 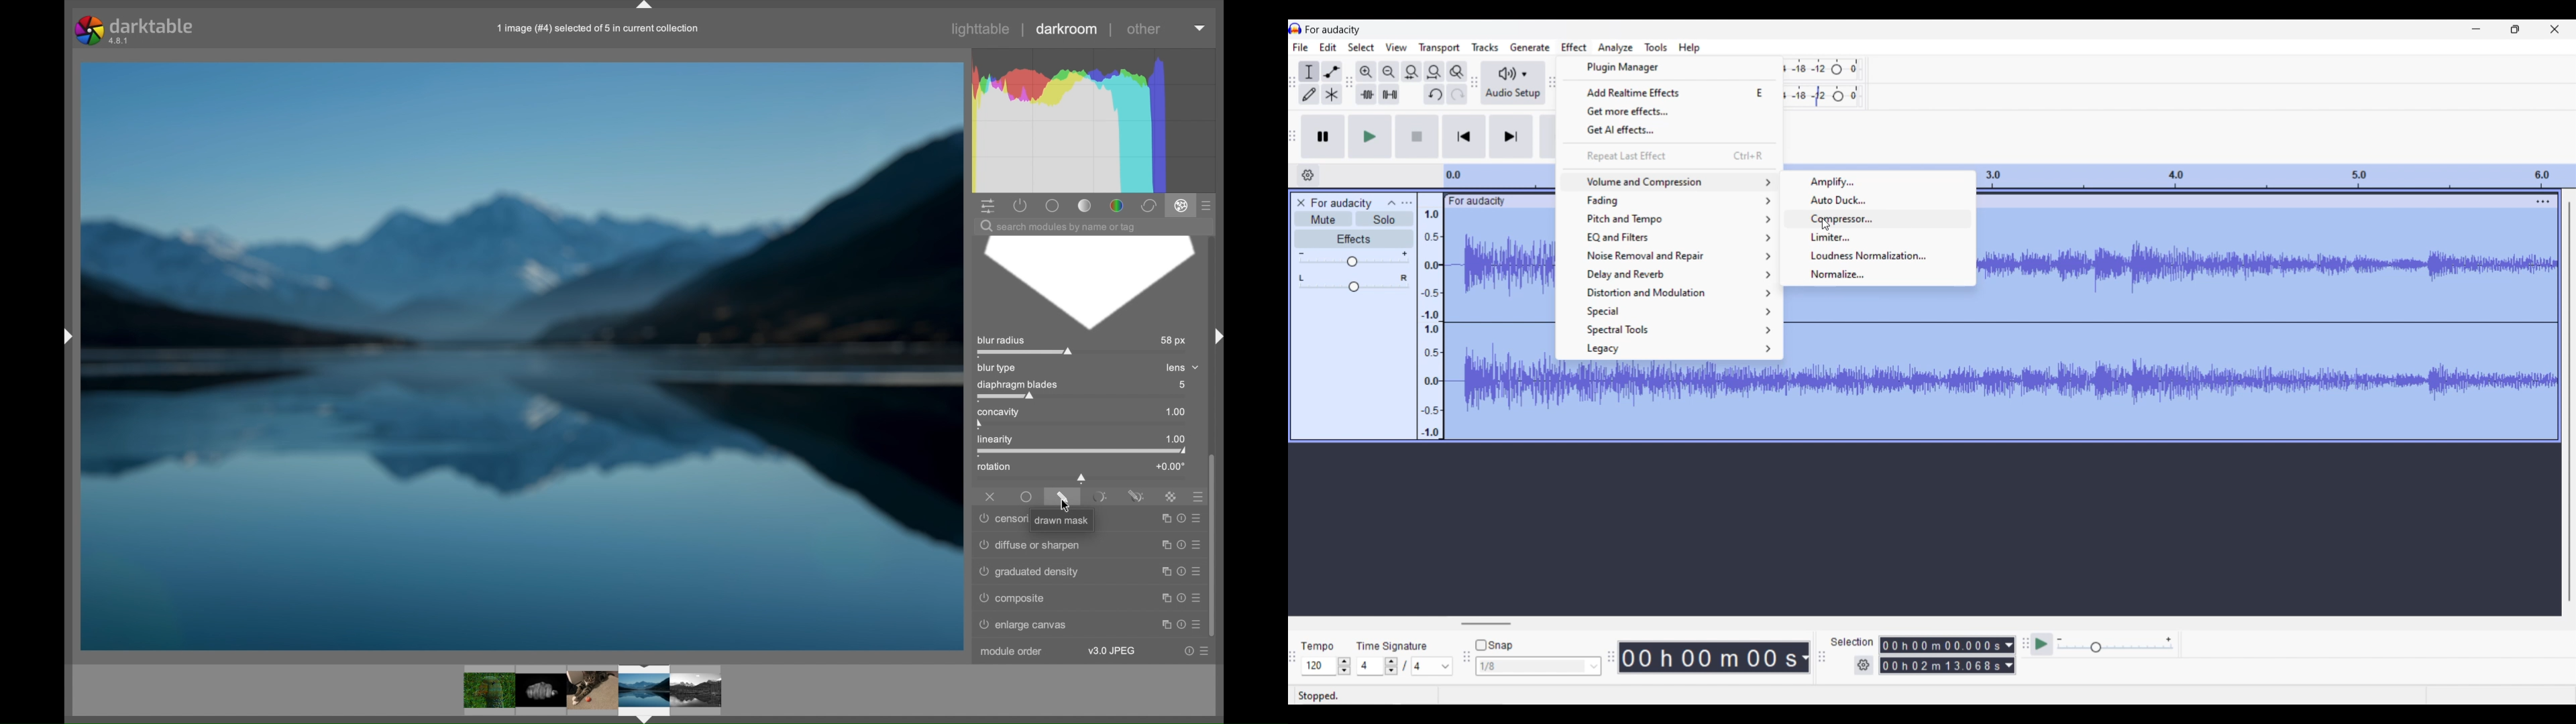 What do you see at coordinates (1178, 568) in the screenshot?
I see `Help` at bounding box center [1178, 568].